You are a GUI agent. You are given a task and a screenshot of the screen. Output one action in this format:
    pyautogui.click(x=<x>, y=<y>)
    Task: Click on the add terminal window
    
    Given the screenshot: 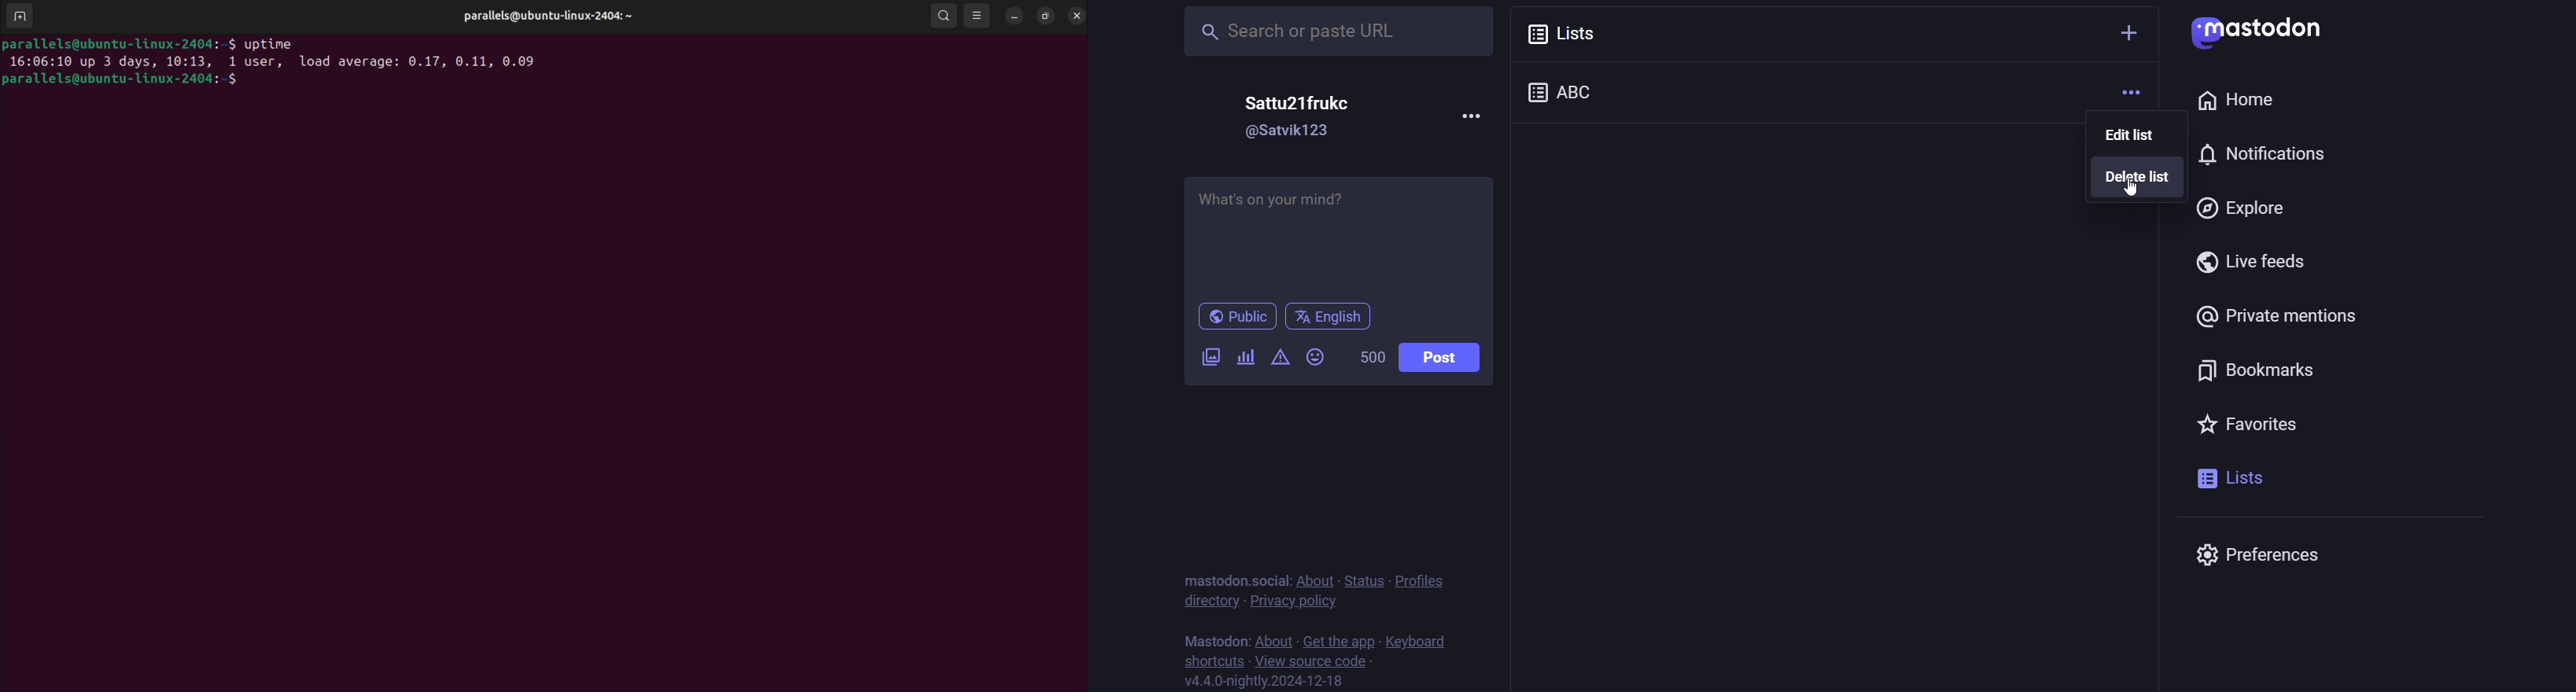 What is the action you would take?
    pyautogui.click(x=19, y=14)
    